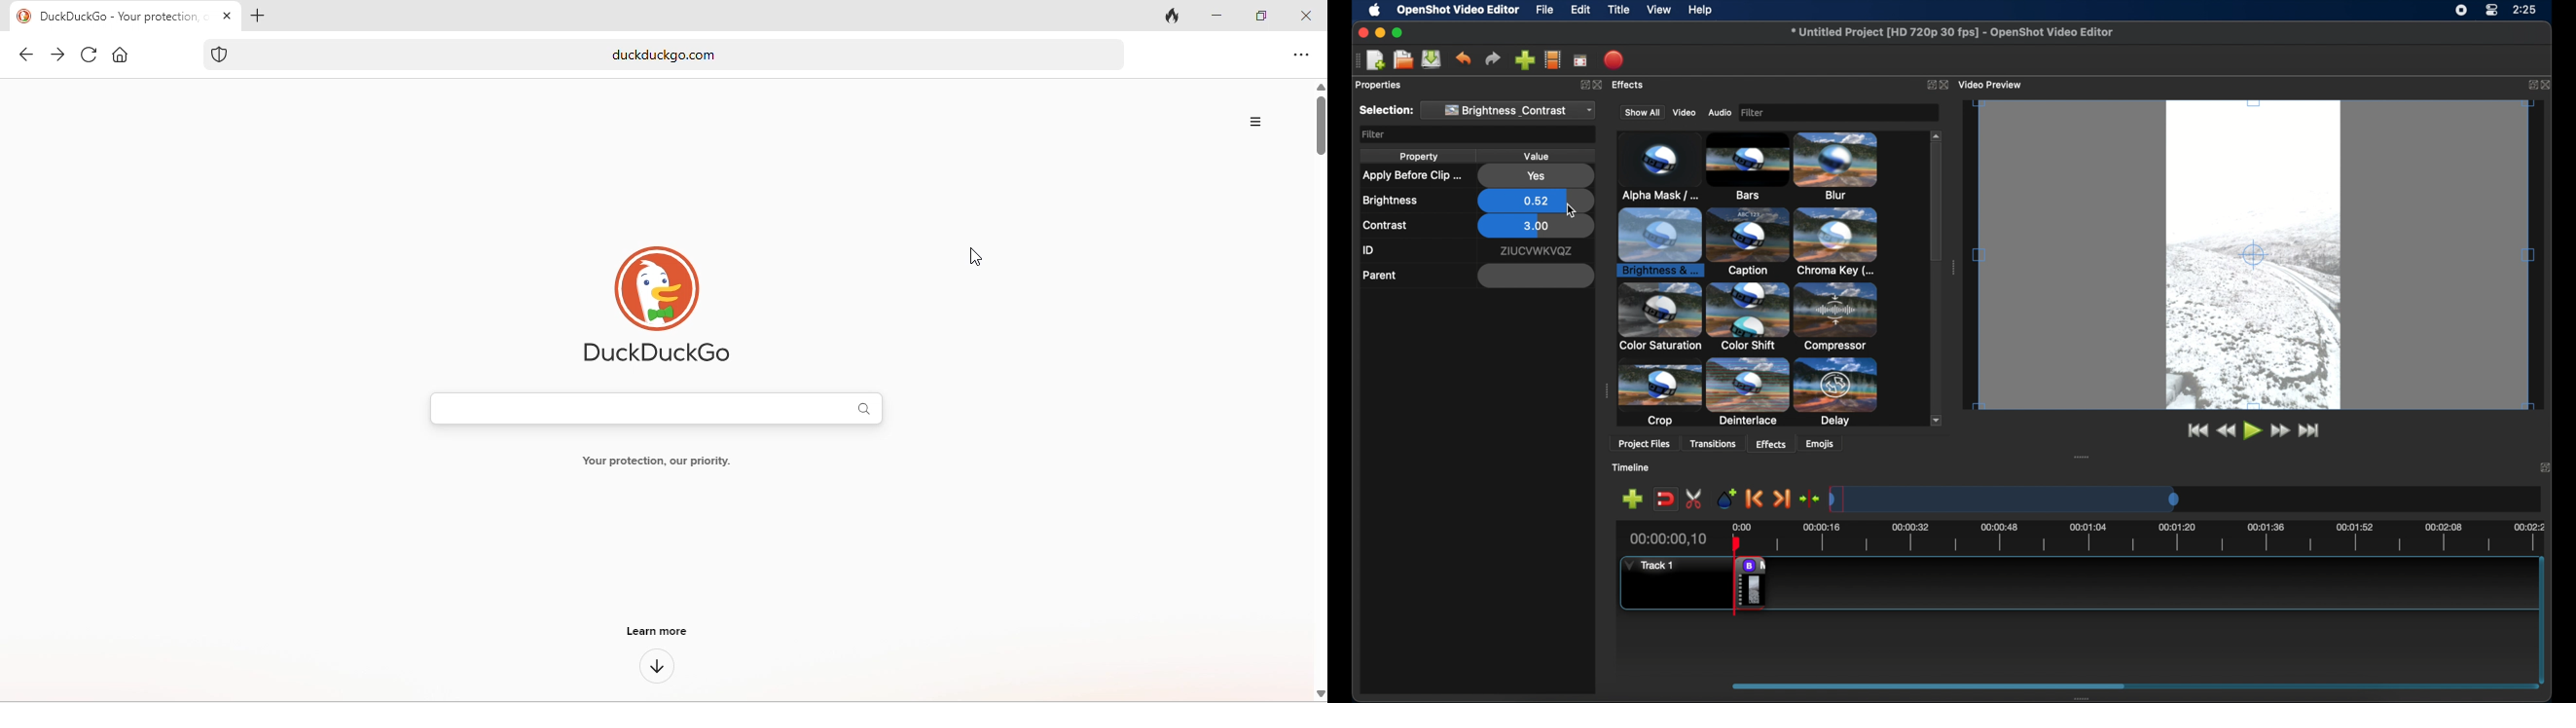 This screenshot has width=2576, height=728. Describe the element at coordinates (2198, 432) in the screenshot. I see `jump to  start` at that location.